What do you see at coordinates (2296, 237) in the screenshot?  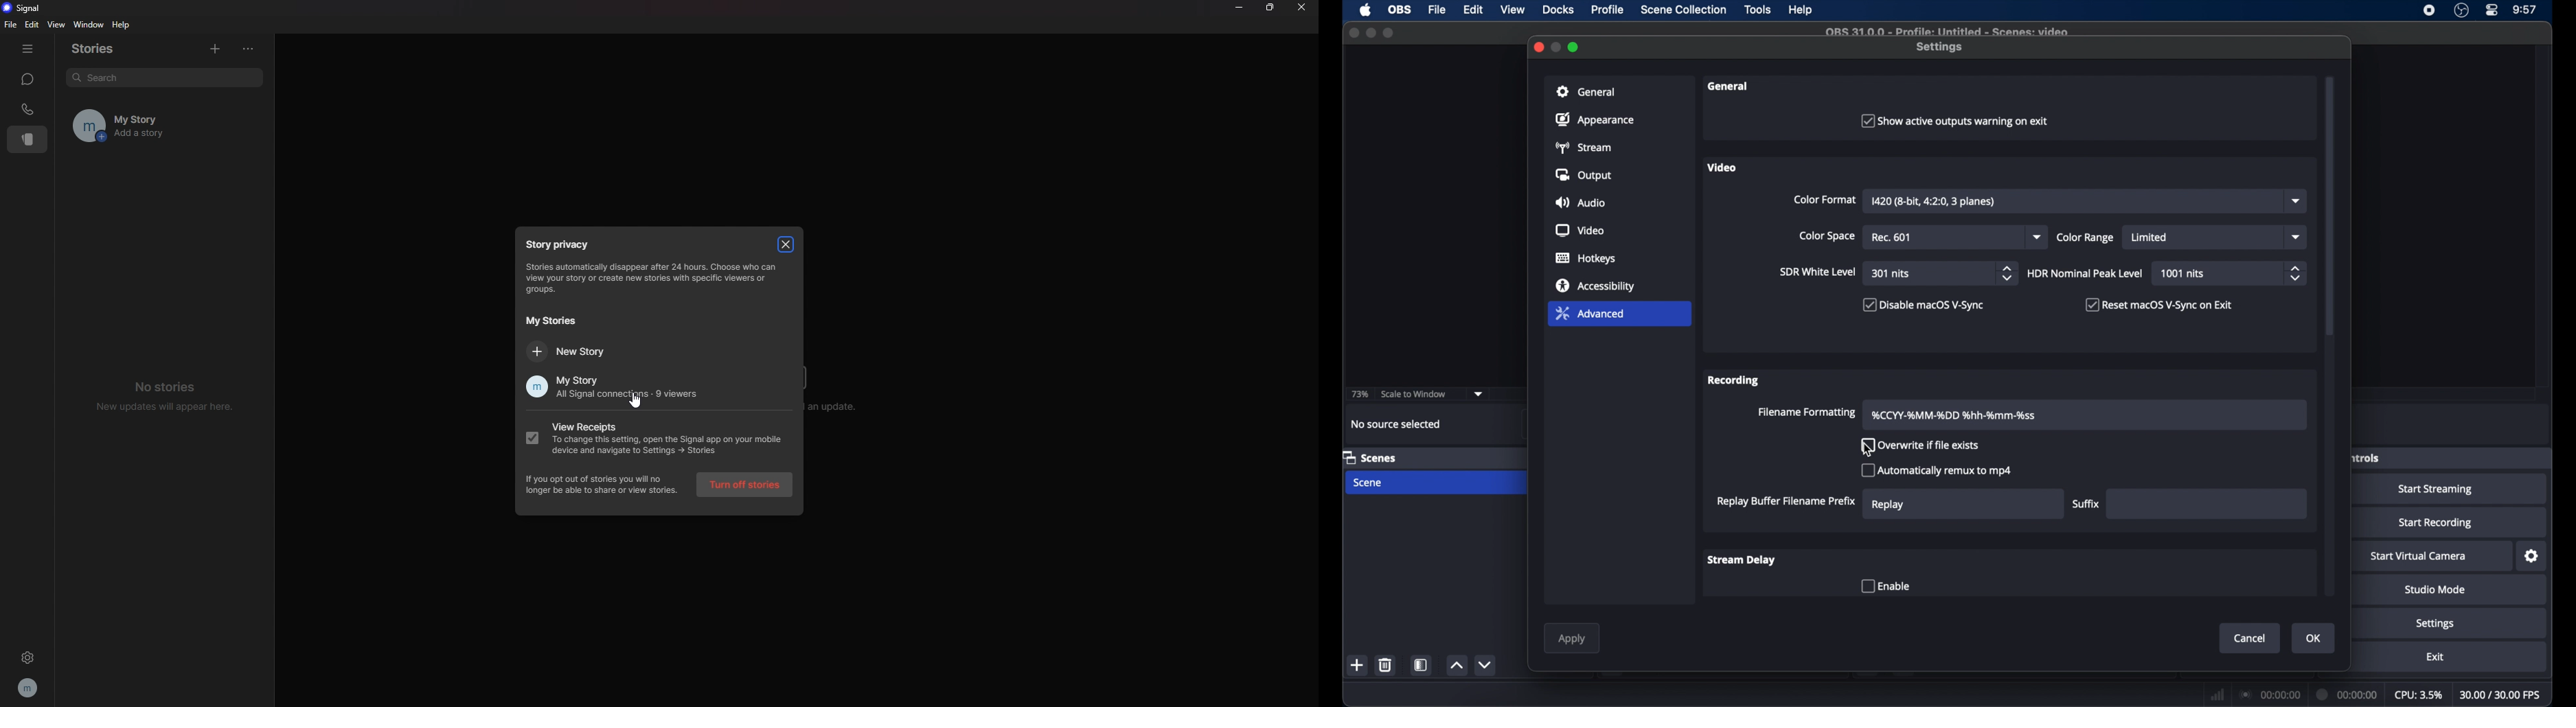 I see `dropdown` at bounding box center [2296, 237].